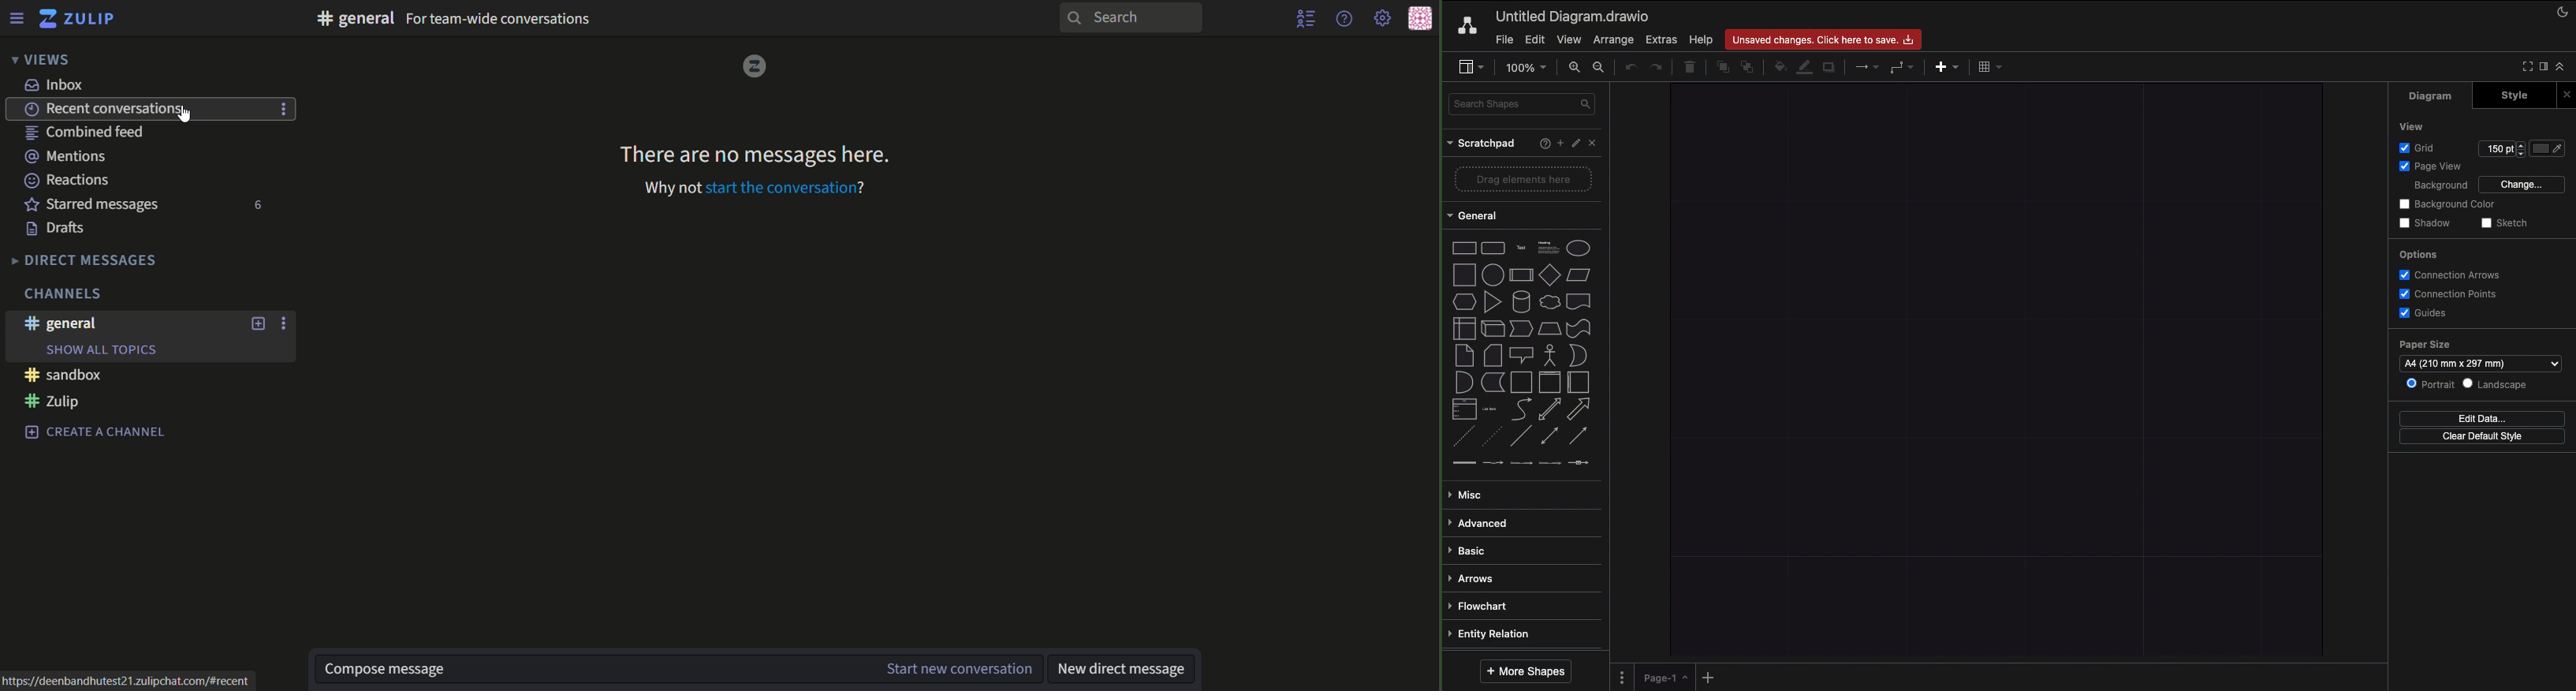  I want to click on Close, so click(2565, 93).